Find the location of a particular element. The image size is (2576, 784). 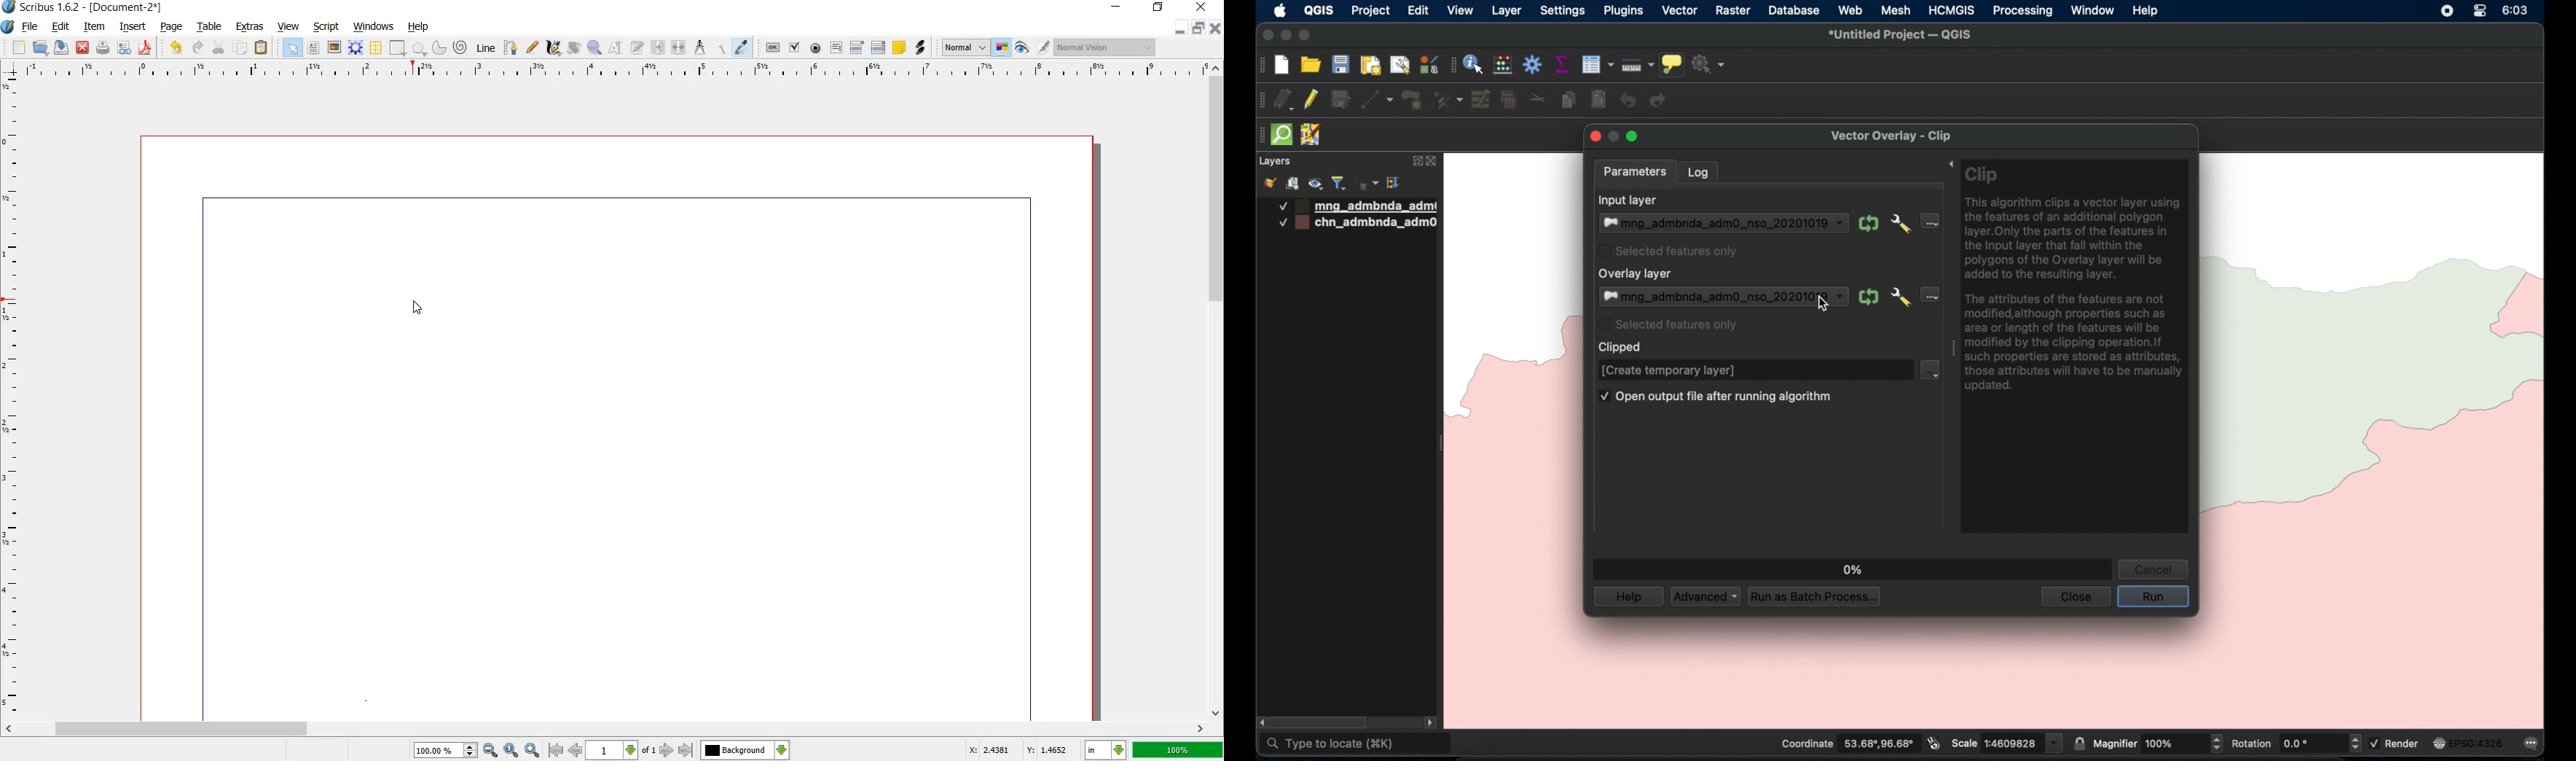

EXTRAS is located at coordinates (251, 28).